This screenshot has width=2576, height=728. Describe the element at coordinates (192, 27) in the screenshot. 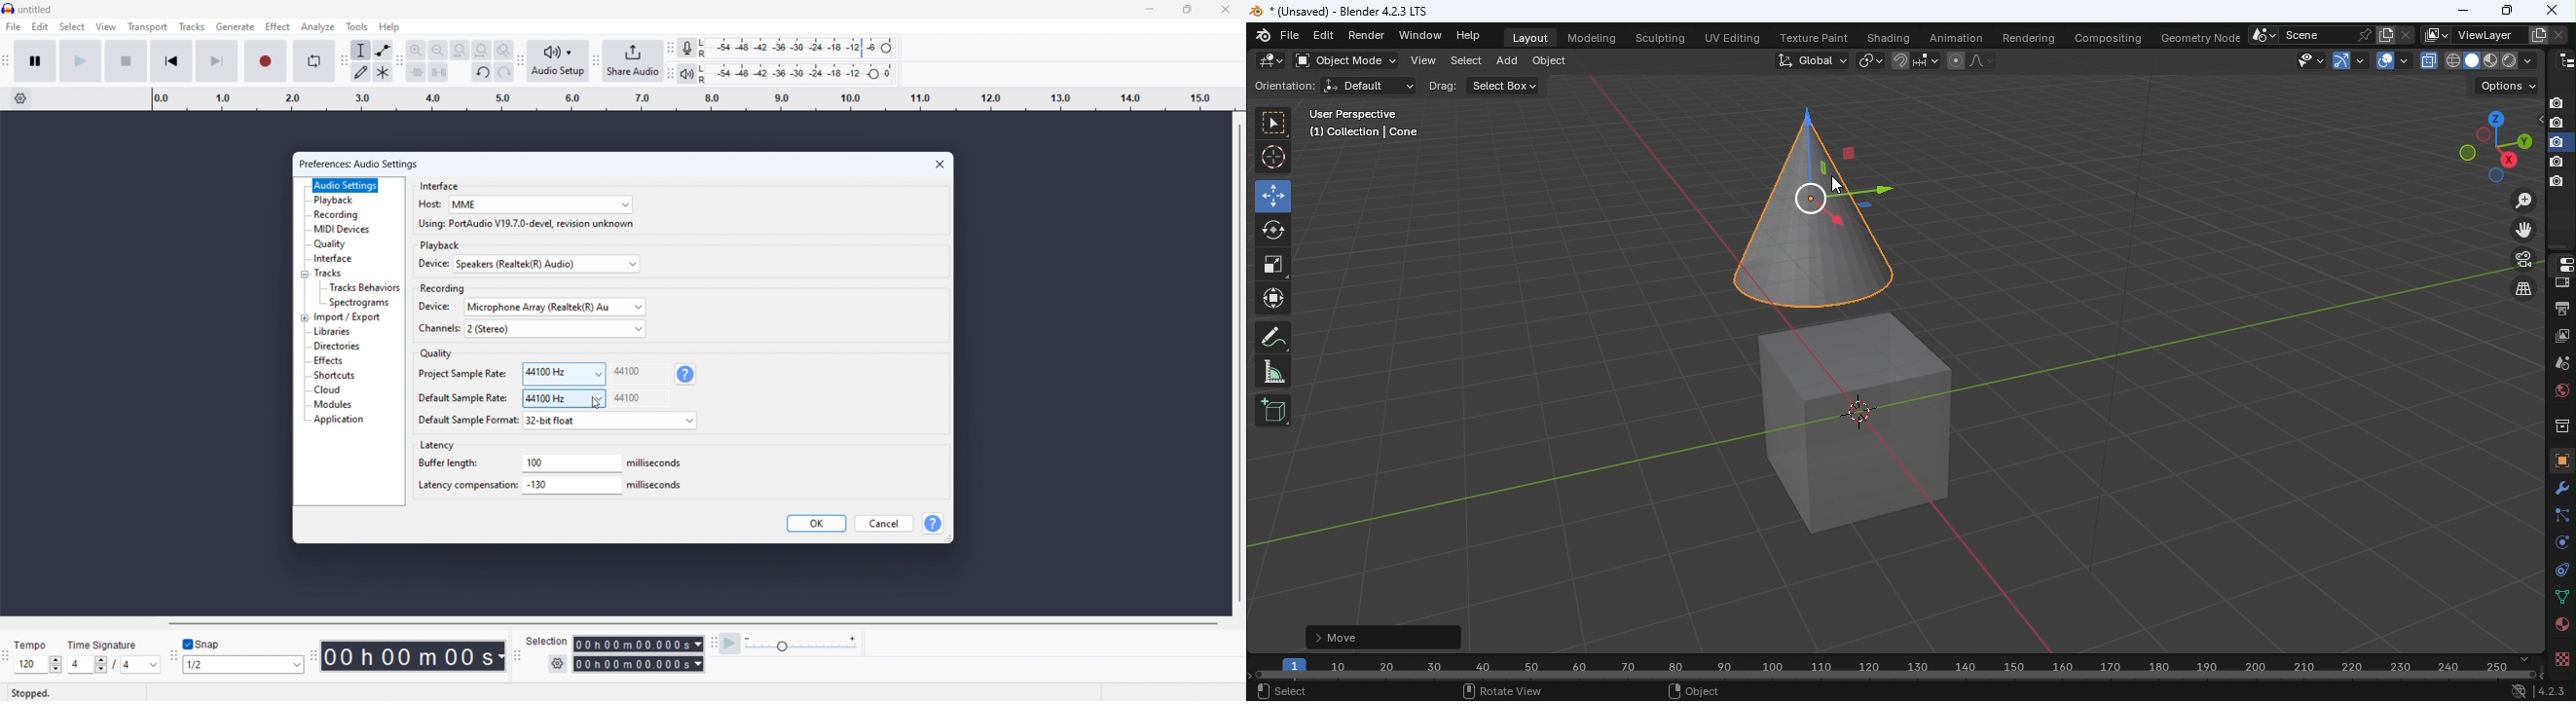

I see `tracks` at that location.